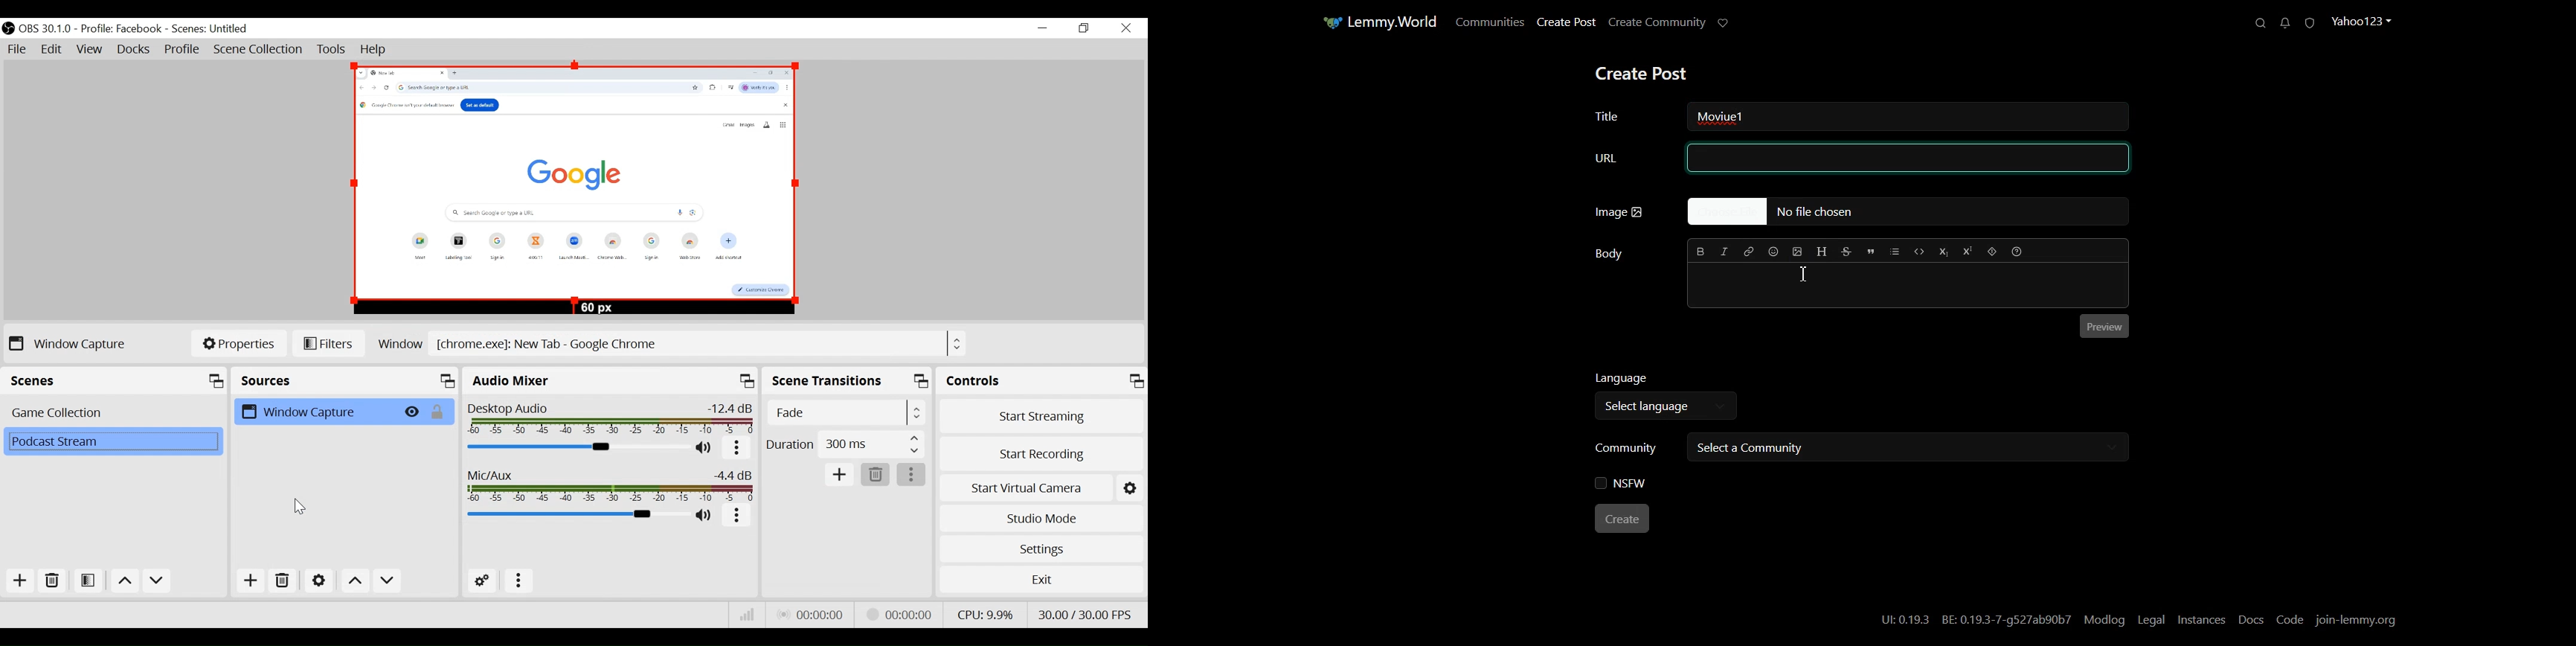 This screenshot has width=2576, height=672. What do you see at coordinates (250, 581) in the screenshot?
I see `Add` at bounding box center [250, 581].